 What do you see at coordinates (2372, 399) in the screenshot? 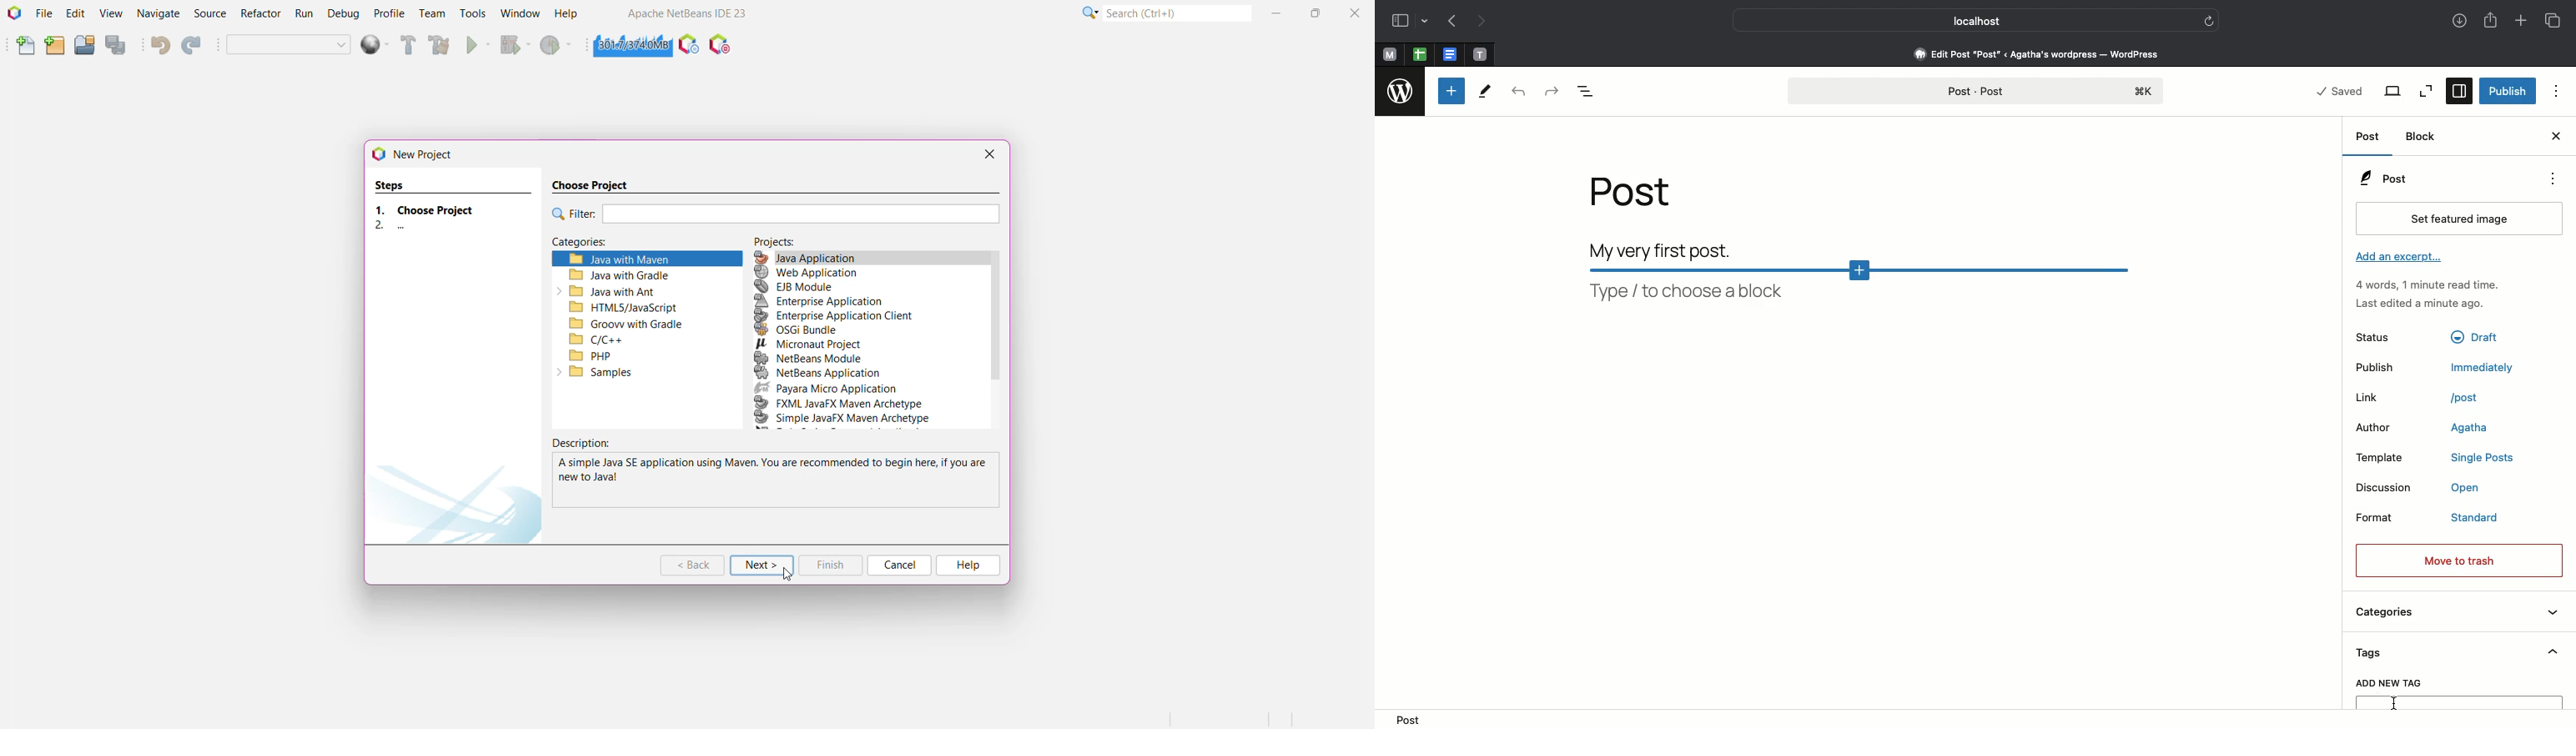
I see `Link` at bounding box center [2372, 399].